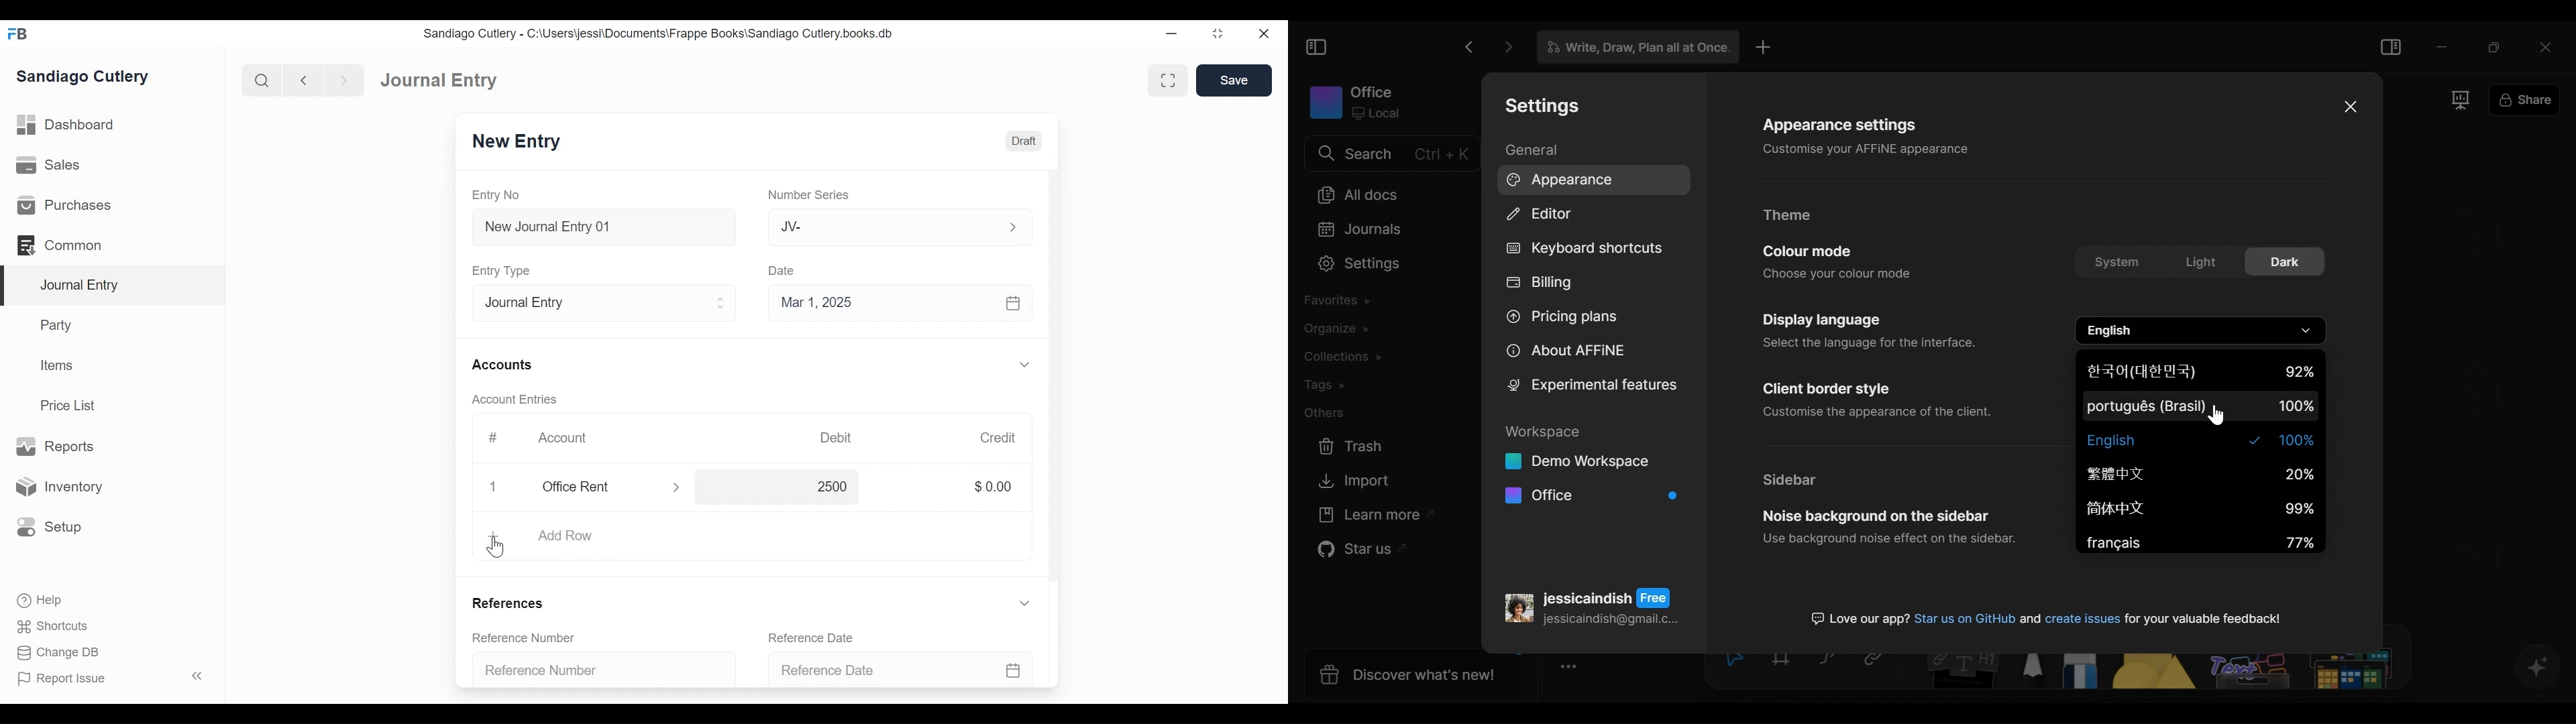 This screenshot has height=728, width=2576. What do you see at coordinates (501, 195) in the screenshot?
I see `Entry No` at bounding box center [501, 195].